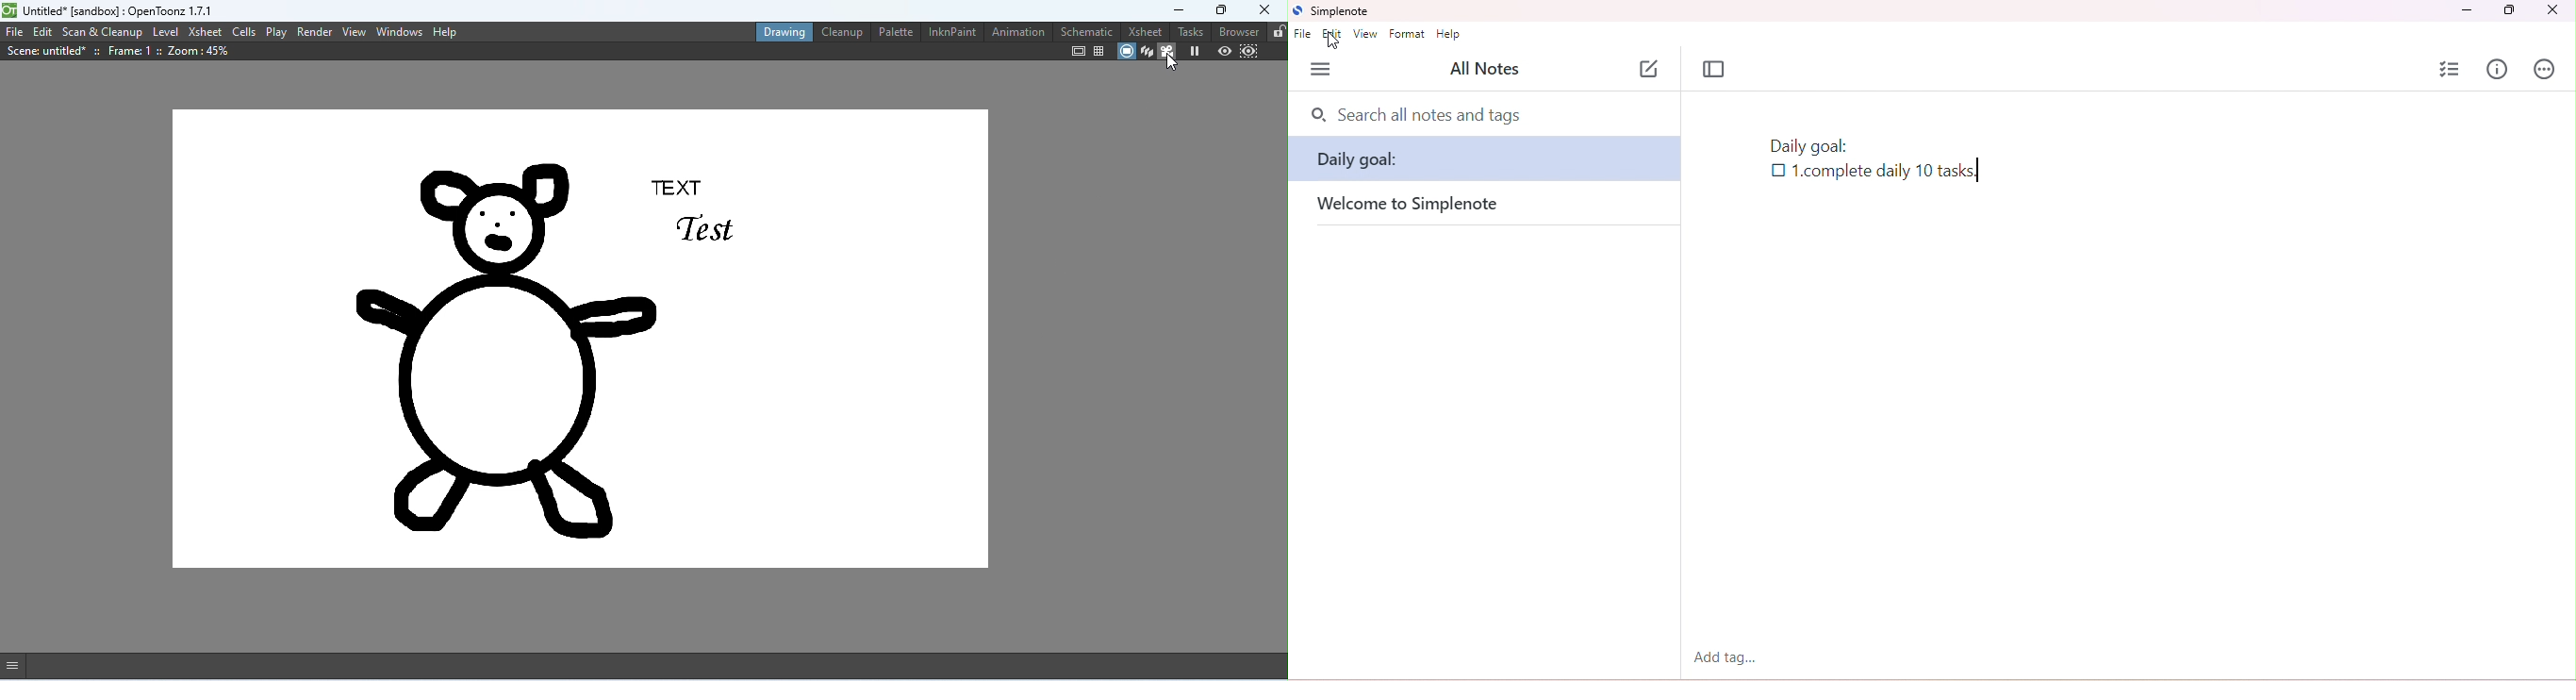 This screenshot has height=700, width=2576. I want to click on cursor moved, so click(1335, 41).